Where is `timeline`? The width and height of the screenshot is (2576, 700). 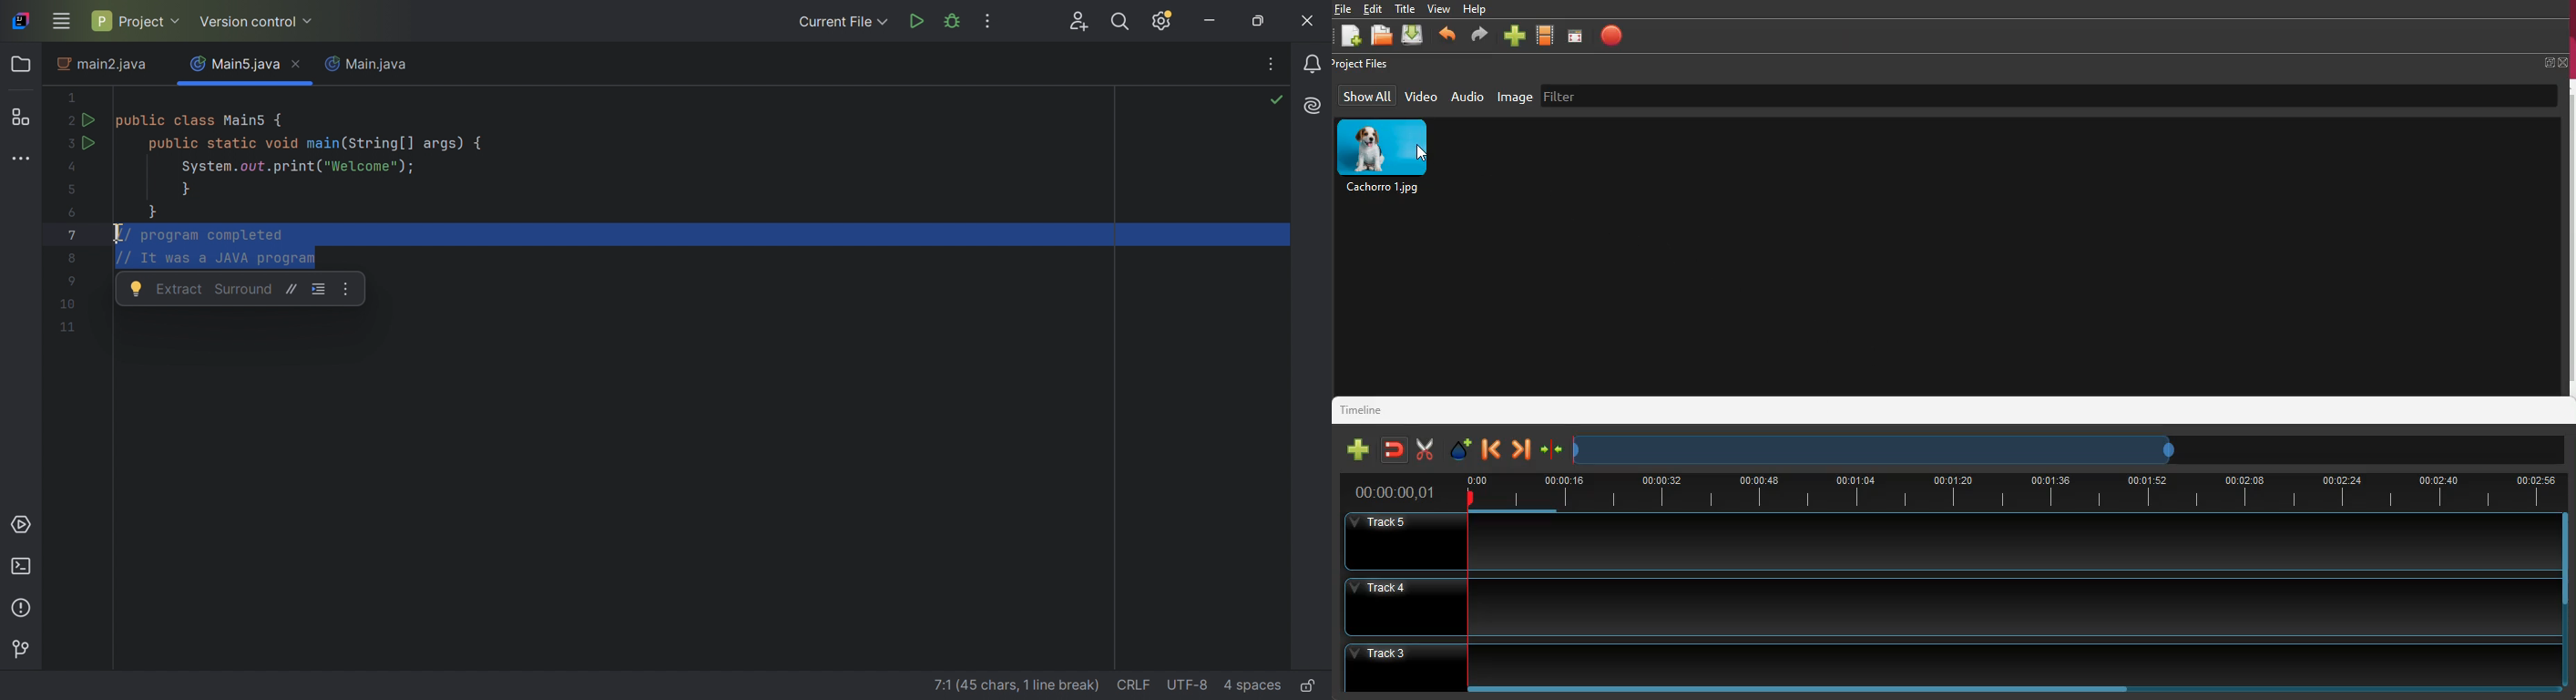 timeline is located at coordinates (1365, 409).